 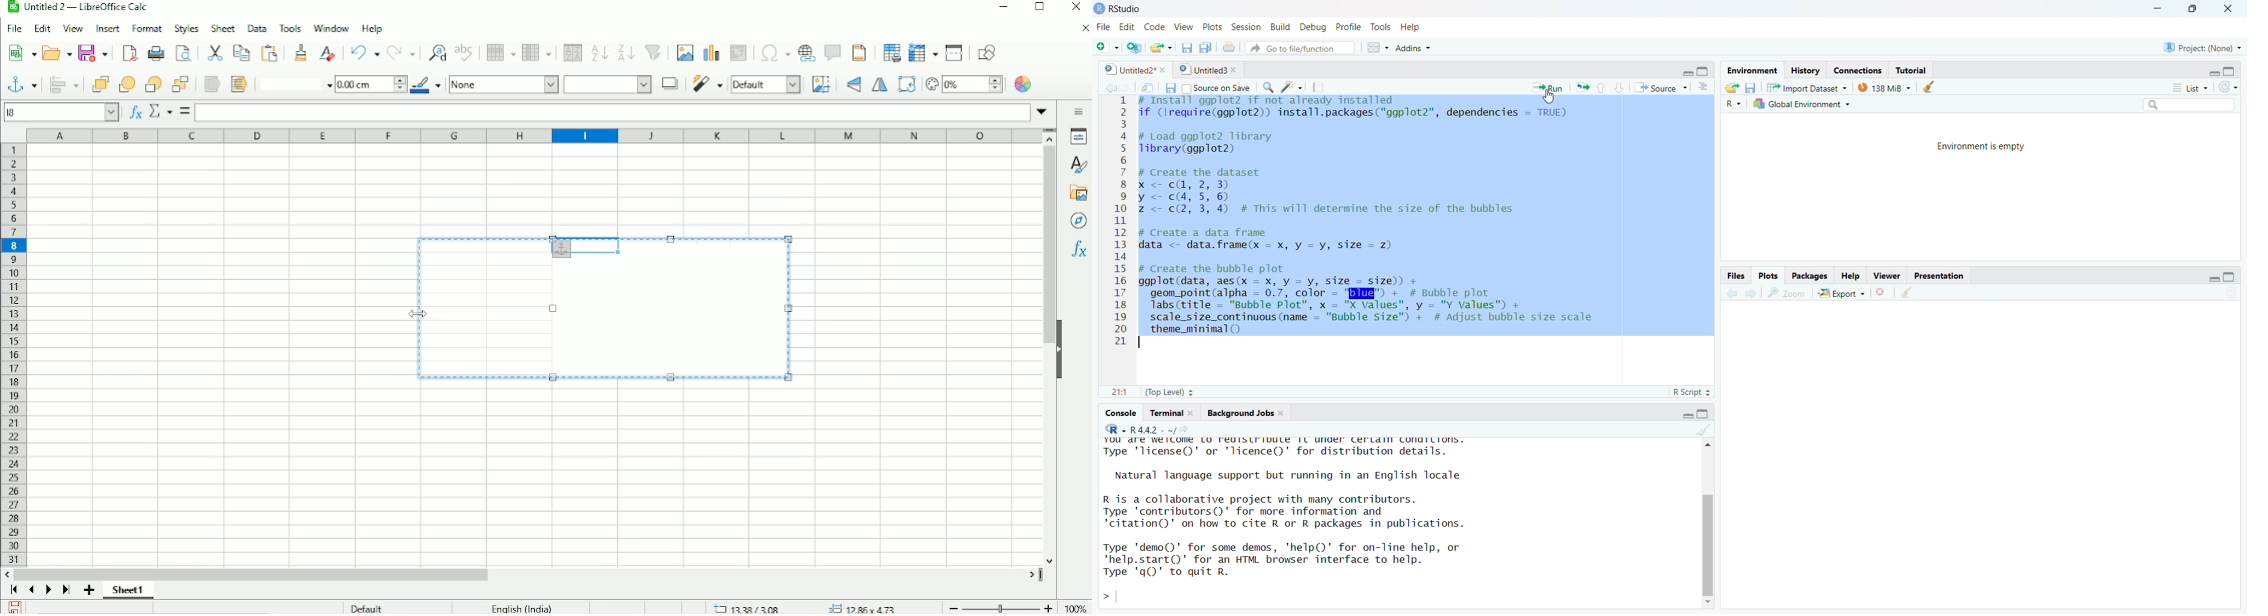 I want to click on Plots, so click(x=1213, y=27).